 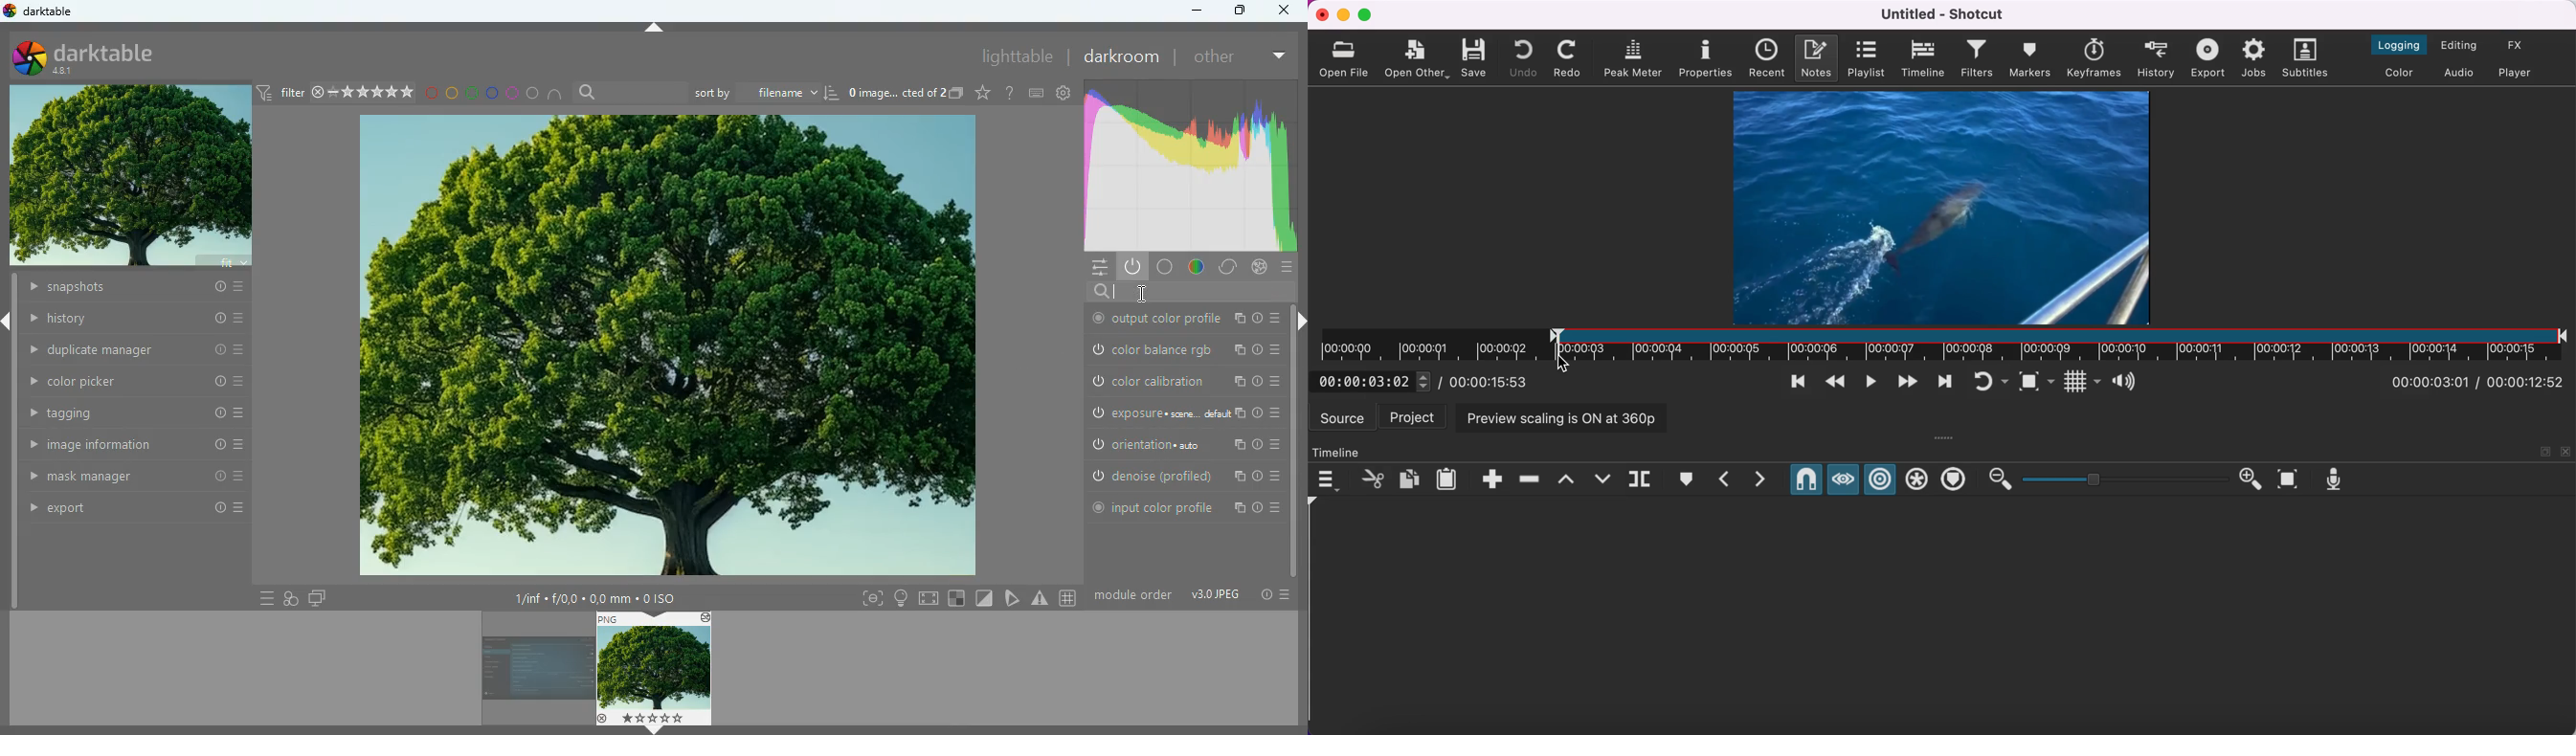 What do you see at coordinates (1408, 478) in the screenshot?
I see `copy checked filters` at bounding box center [1408, 478].